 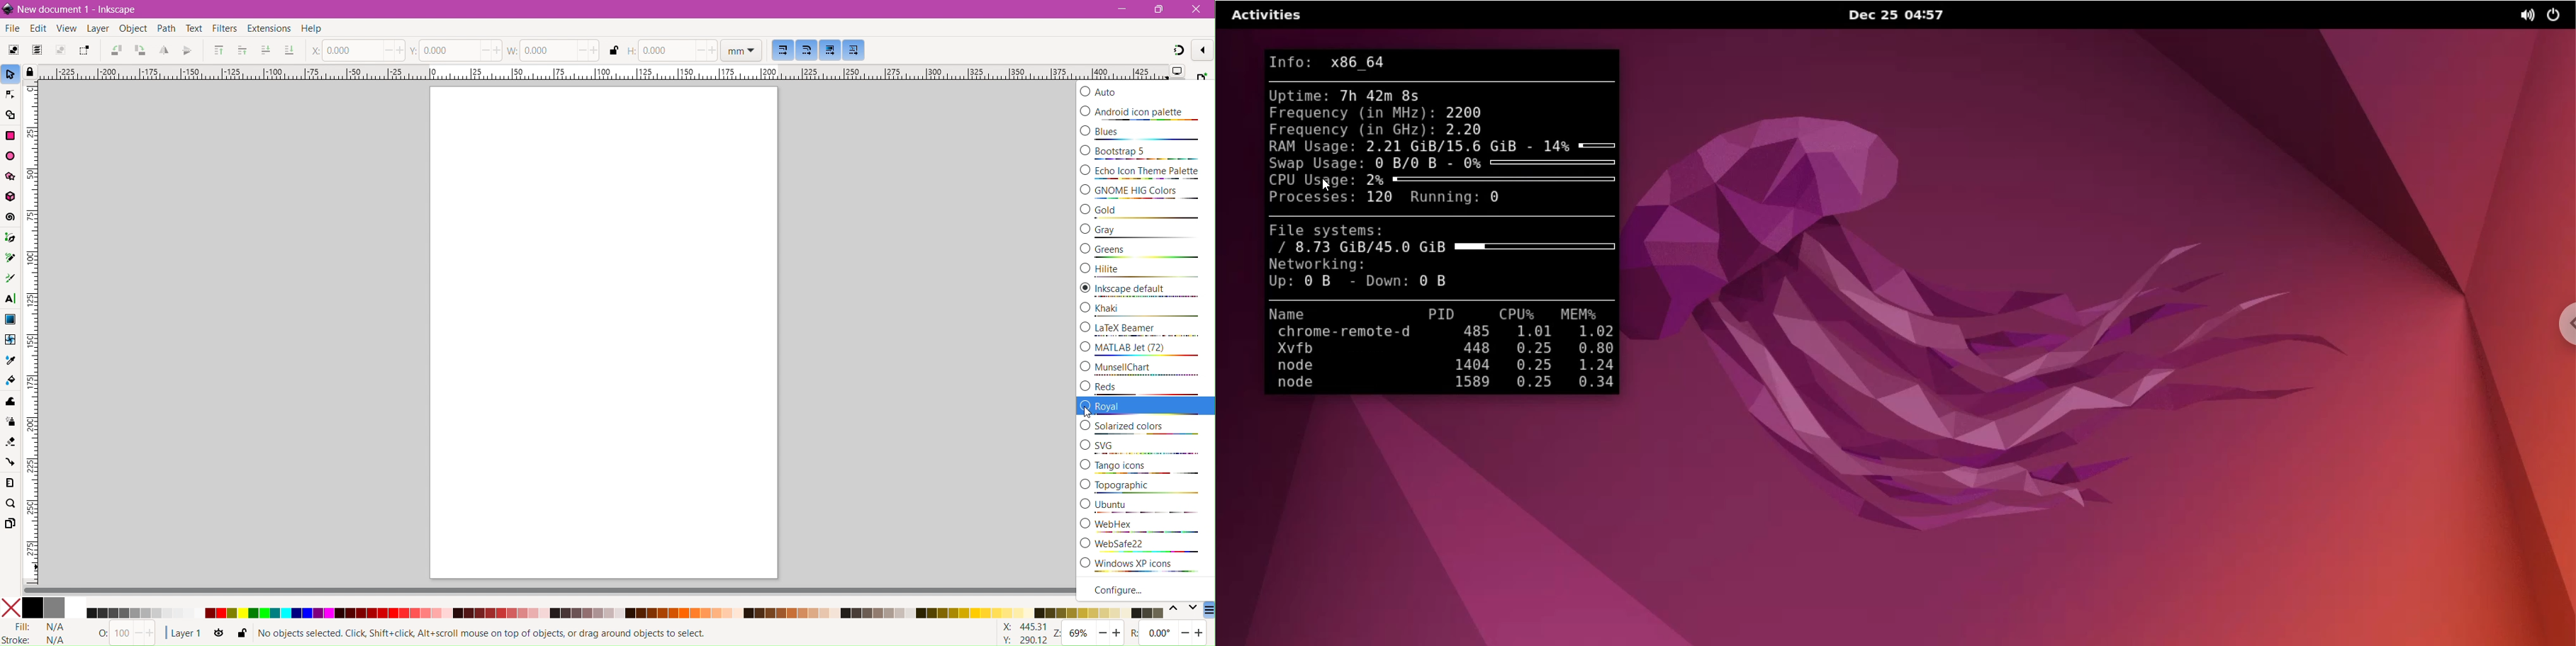 I want to click on Horizontal Scroll Bar, so click(x=546, y=591).